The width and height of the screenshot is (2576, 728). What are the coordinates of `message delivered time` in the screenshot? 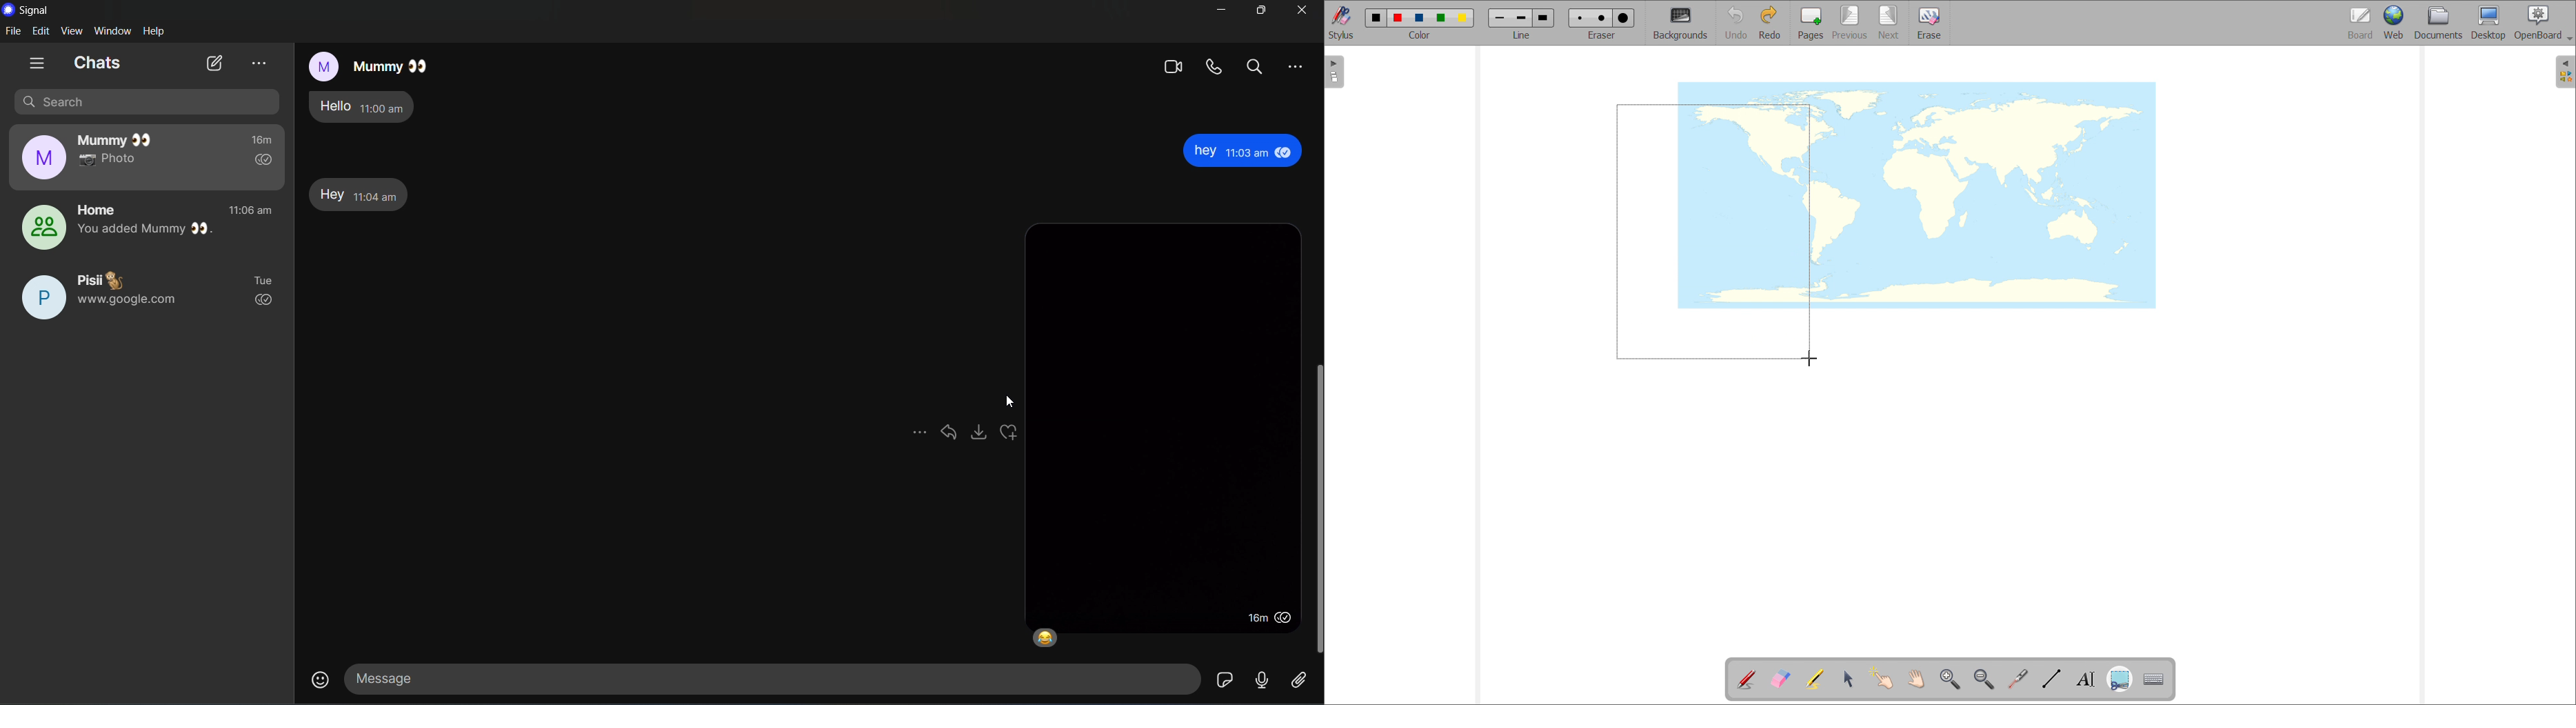 It's located at (1265, 619).